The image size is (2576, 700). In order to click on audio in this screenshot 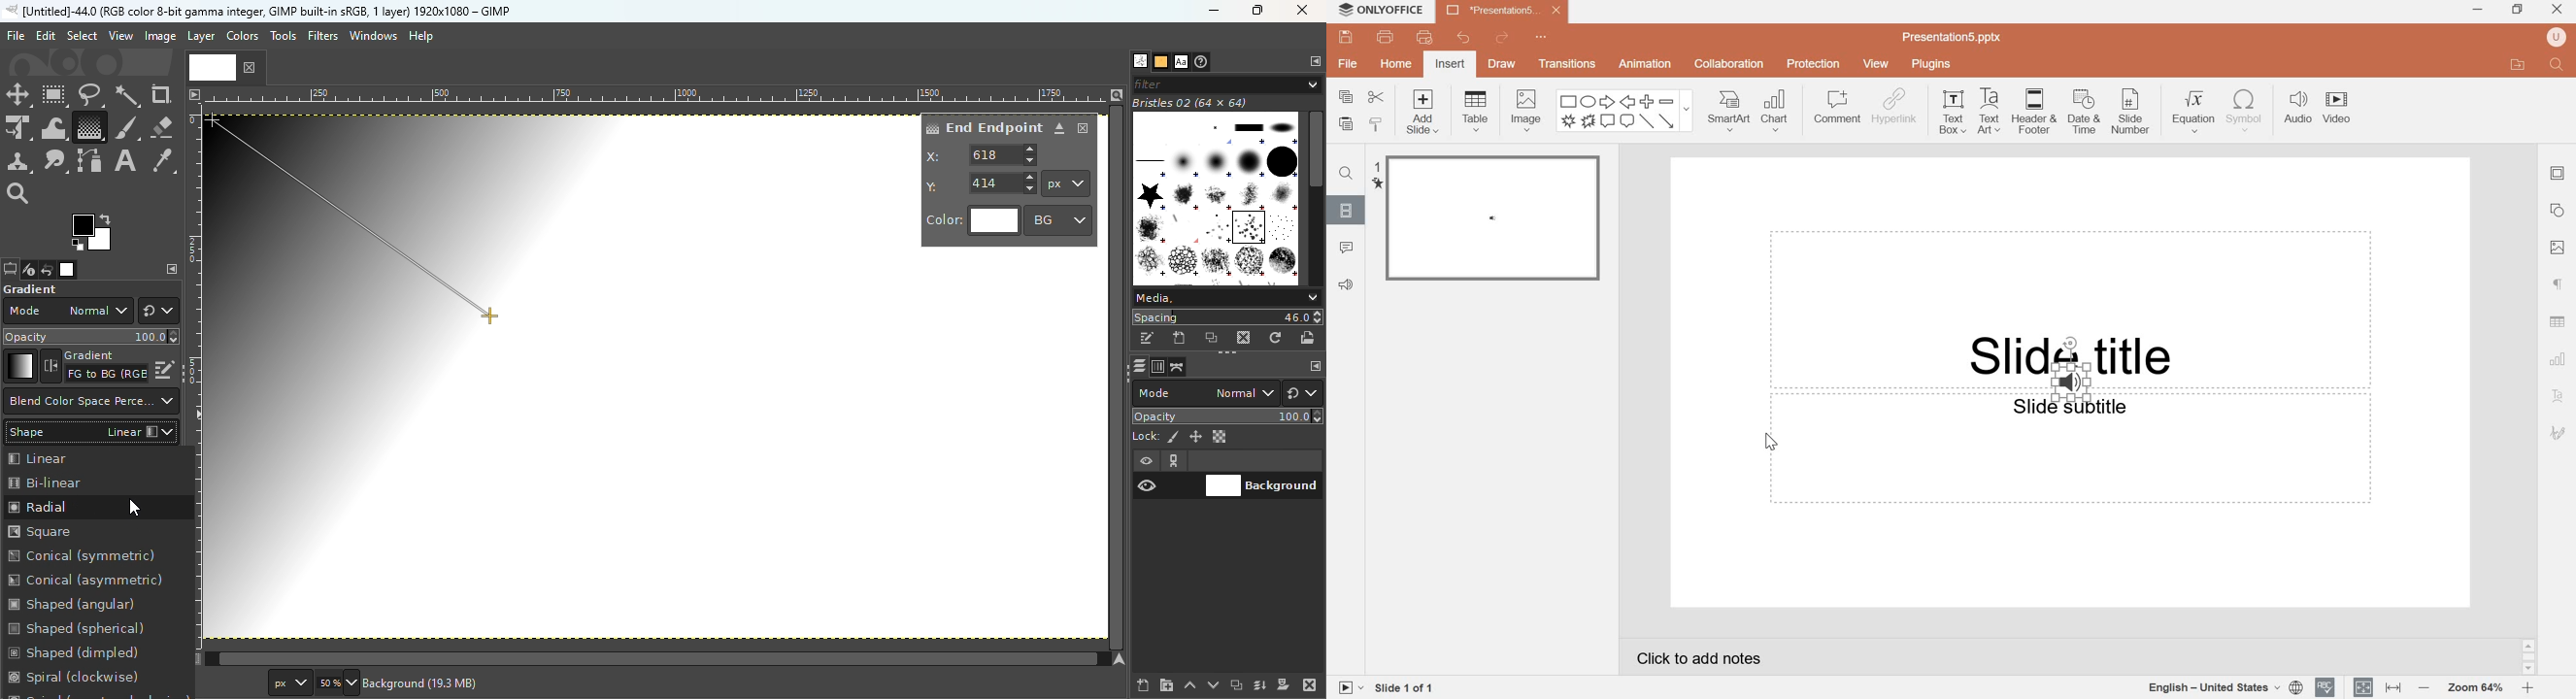, I will do `click(2071, 382)`.